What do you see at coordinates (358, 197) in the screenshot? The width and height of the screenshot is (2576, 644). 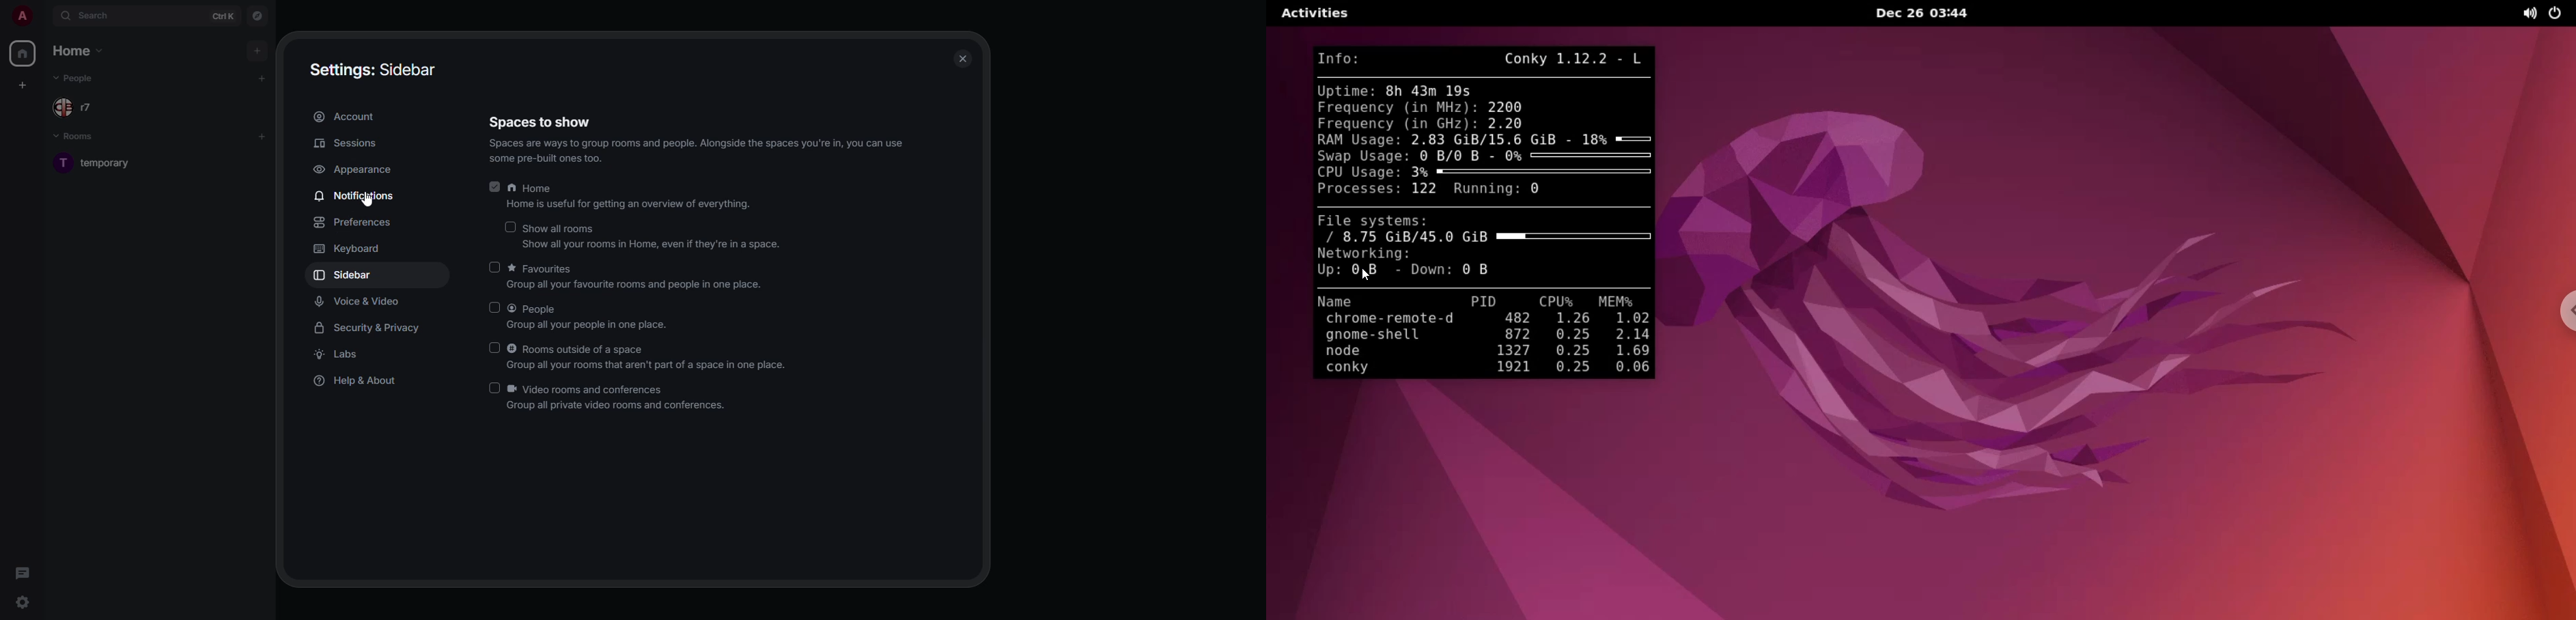 I see `notifications` at bounding box center [358, 197].